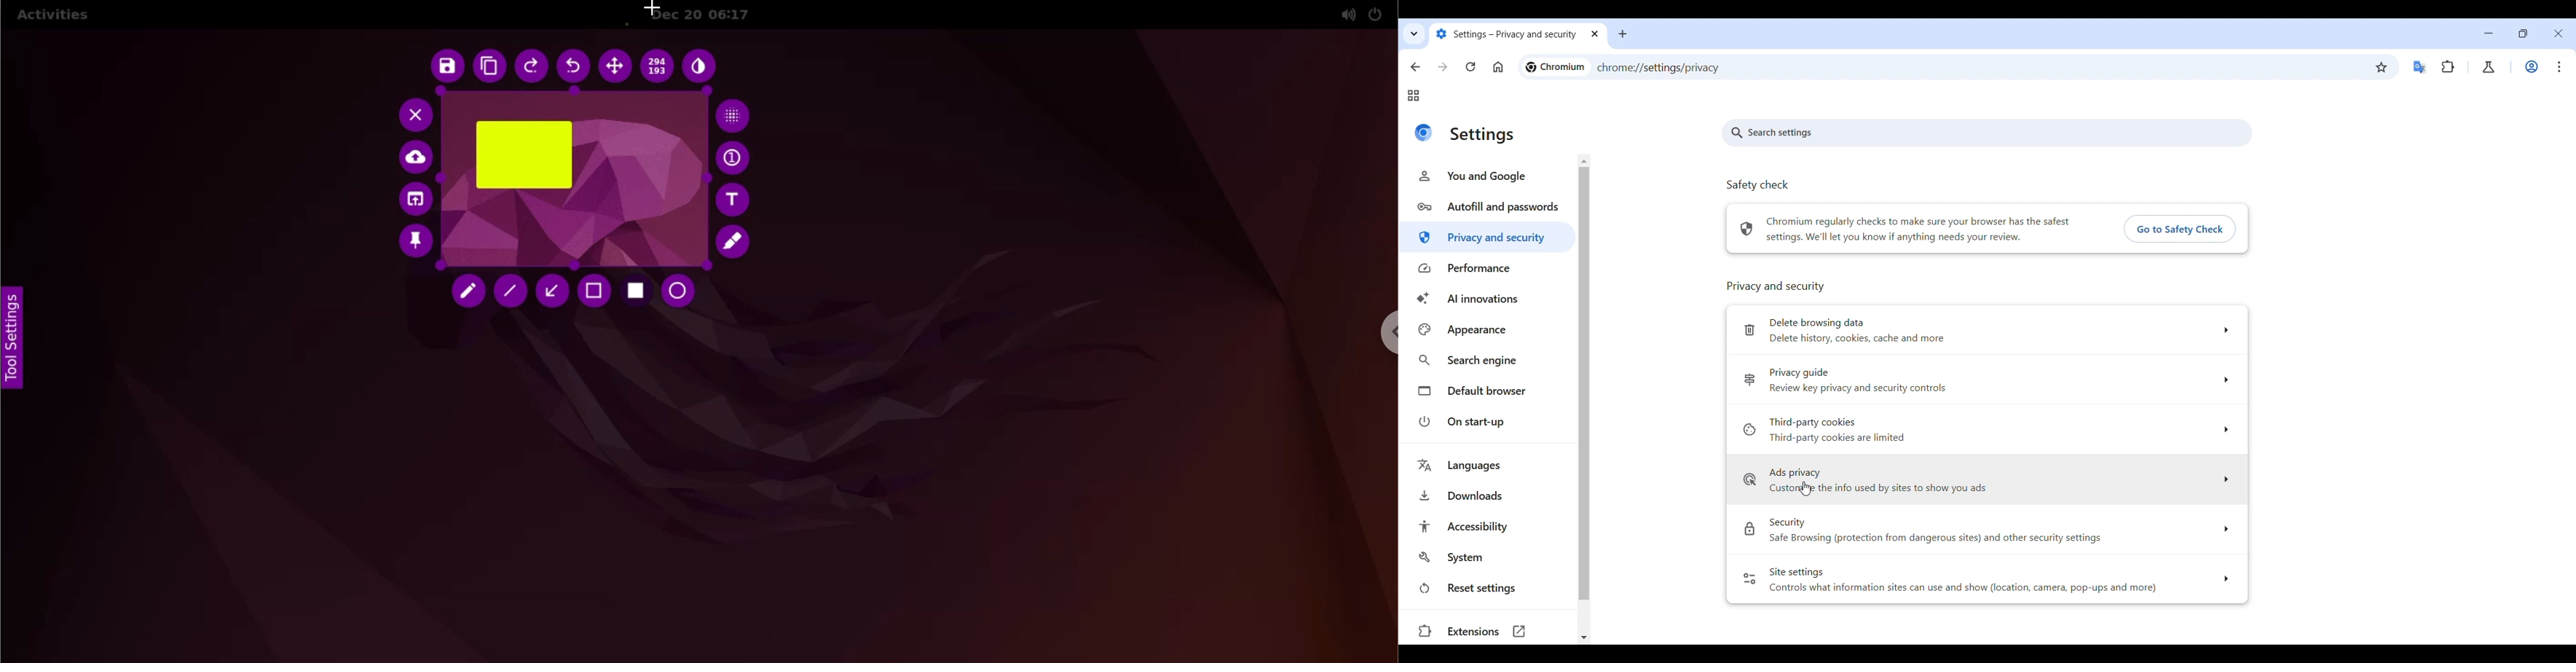  Describe the element at coordinates (531, 67) in the screenshot. I see `redo` at that location.